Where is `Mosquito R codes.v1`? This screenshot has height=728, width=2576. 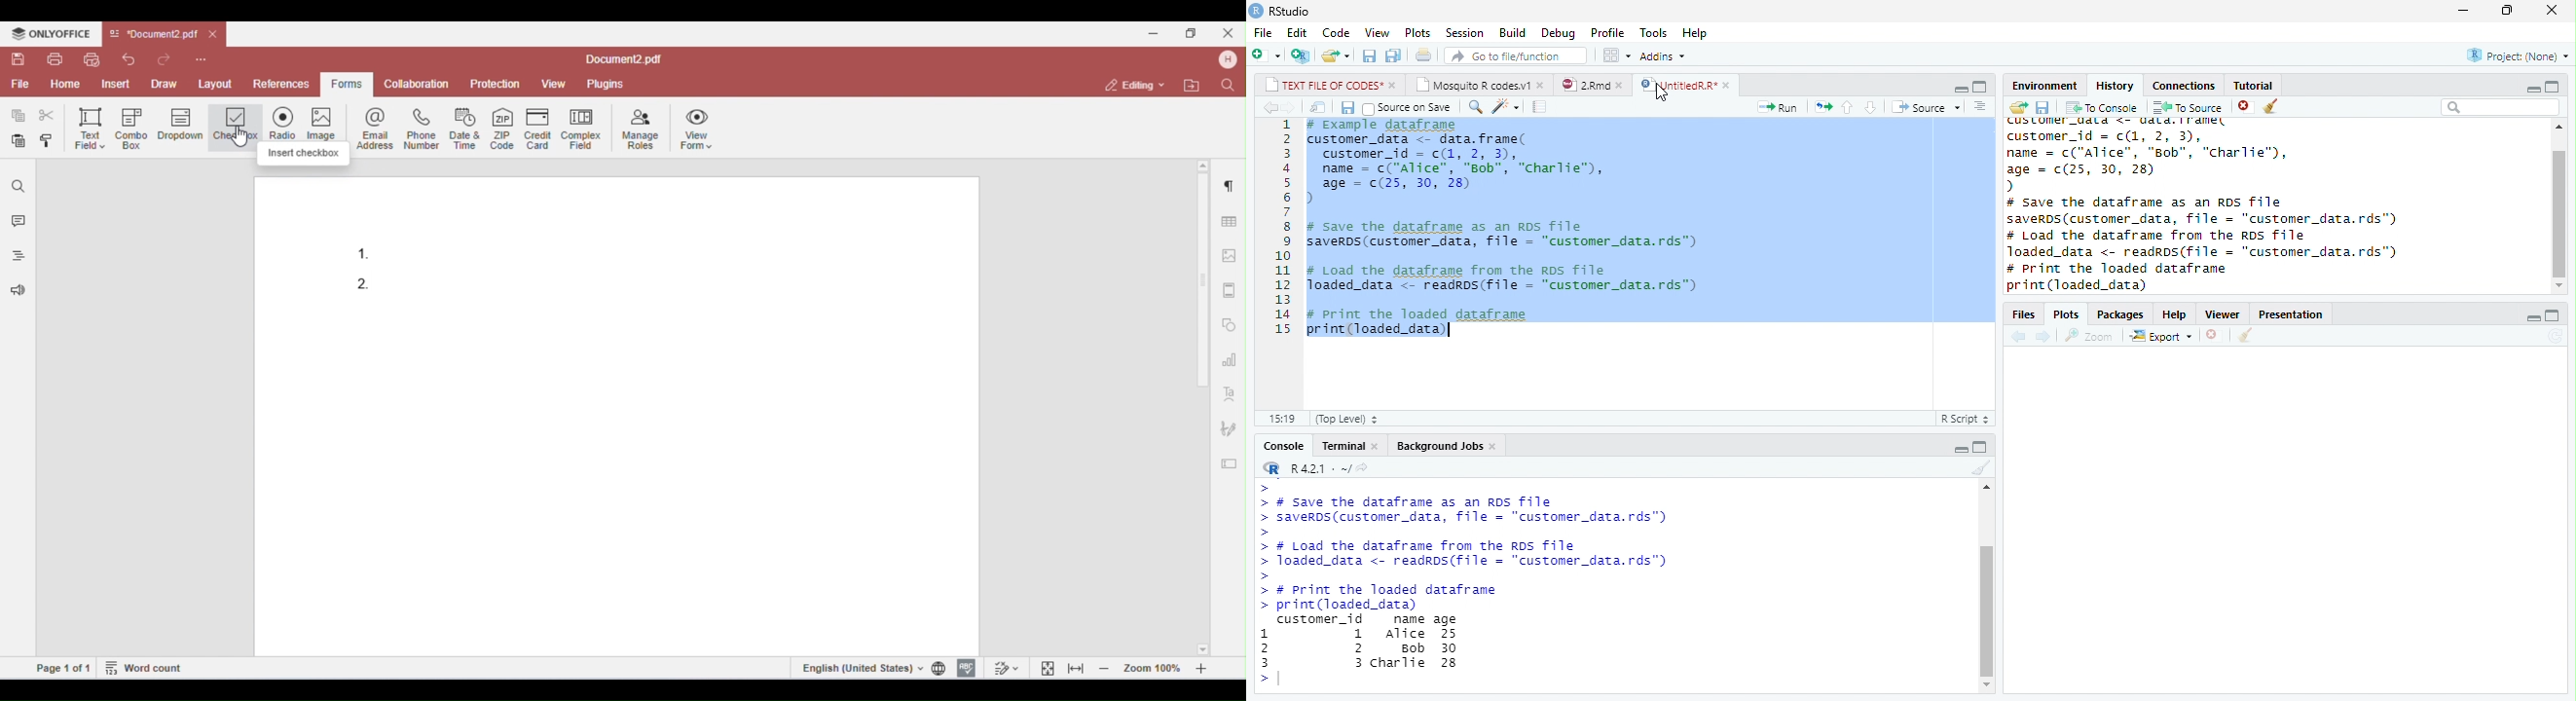 Mosquito R codes.v1 is located at coordinates (1472, 85).